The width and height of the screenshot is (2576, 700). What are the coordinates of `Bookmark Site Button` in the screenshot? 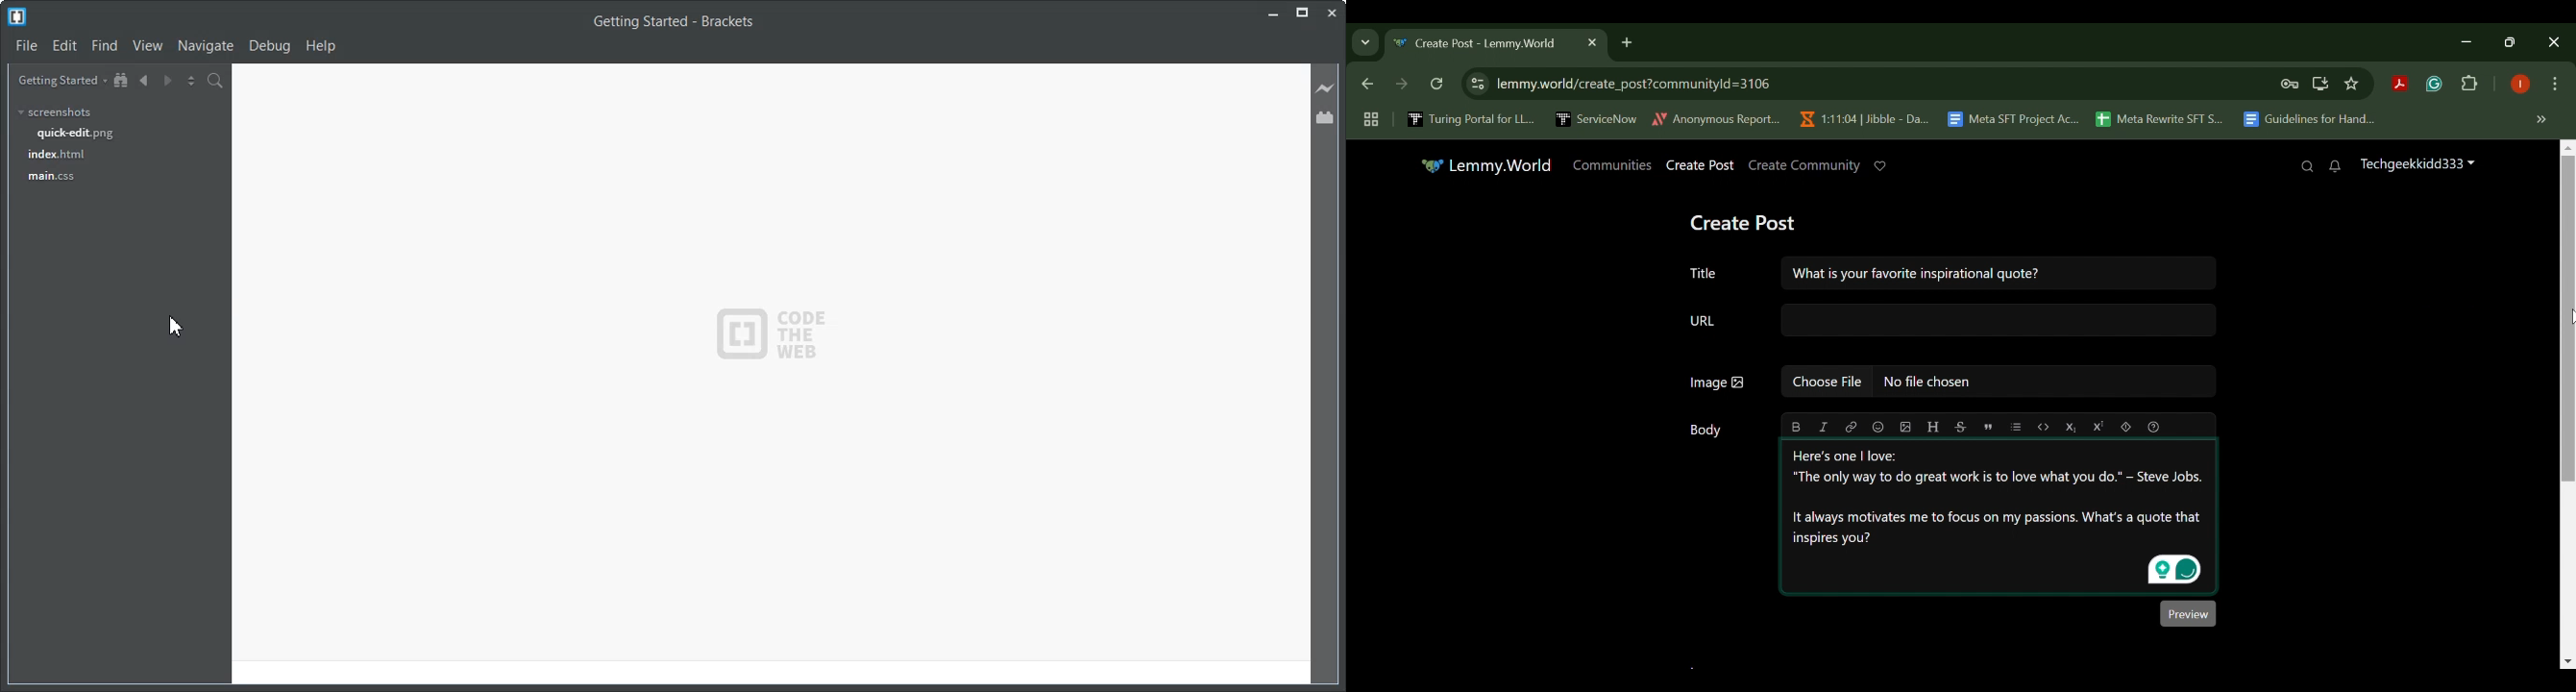 It's located at (2351, 85).